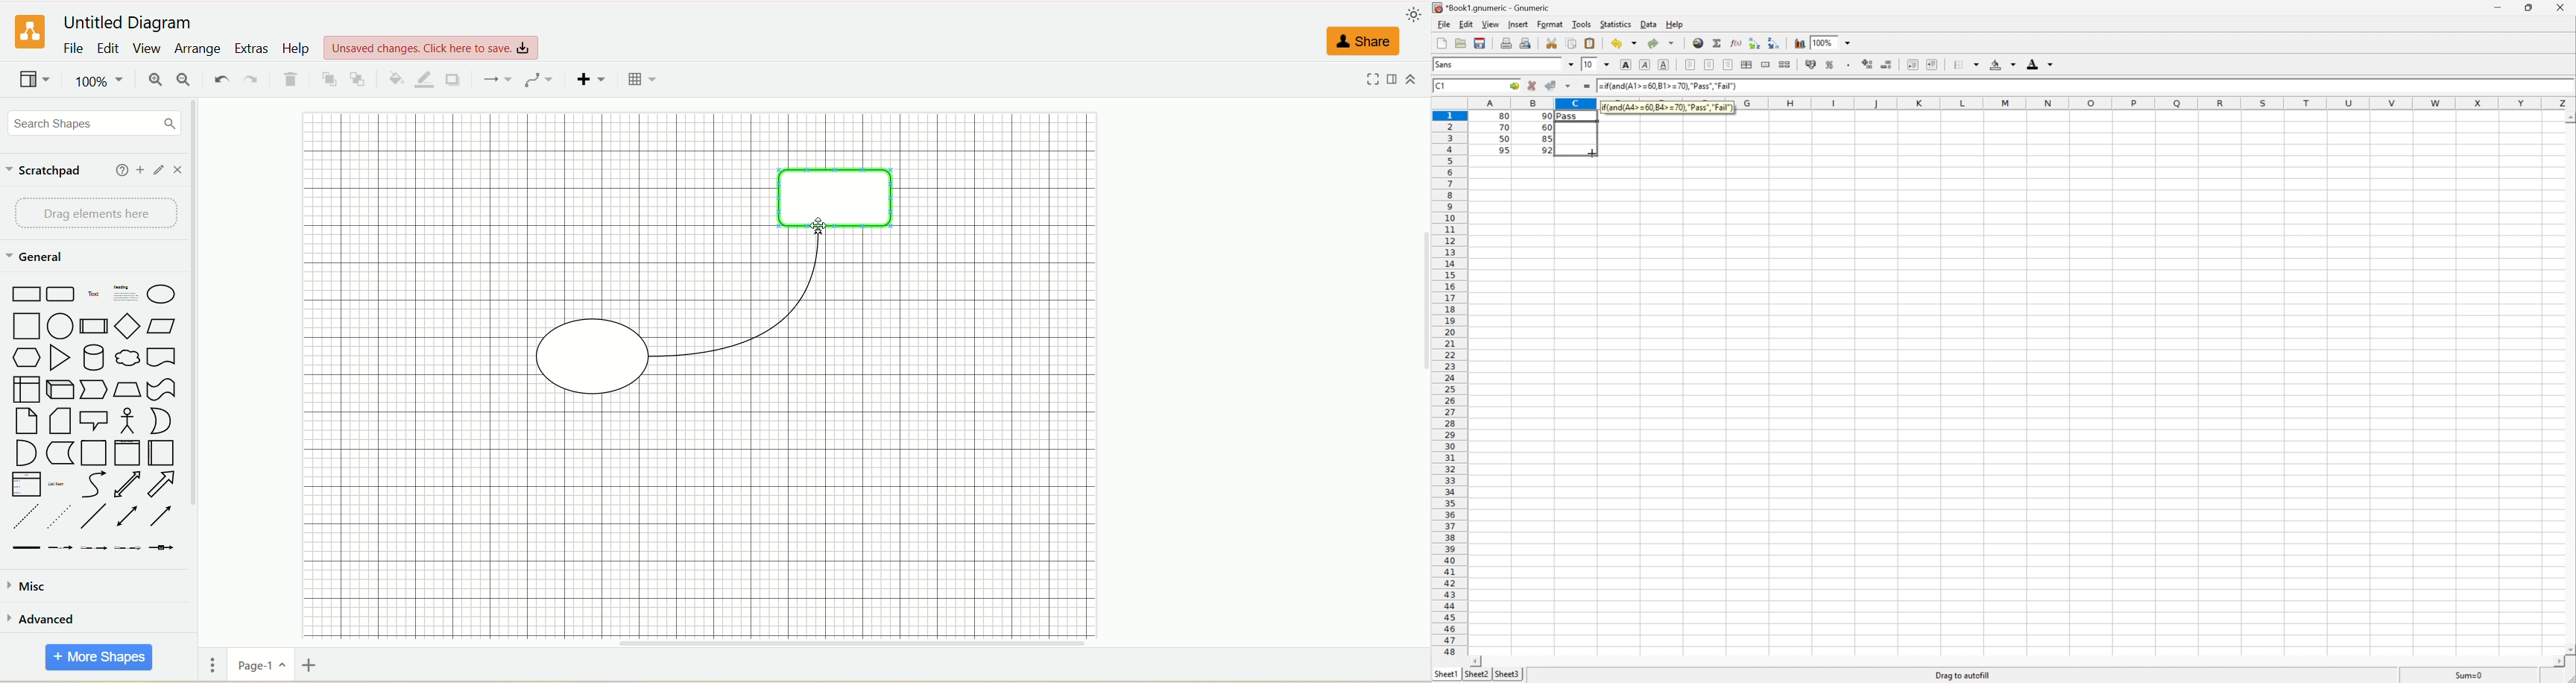  Describe the element at coordinates (1626, 64) in the screenshot. I see `Bold` at that location.